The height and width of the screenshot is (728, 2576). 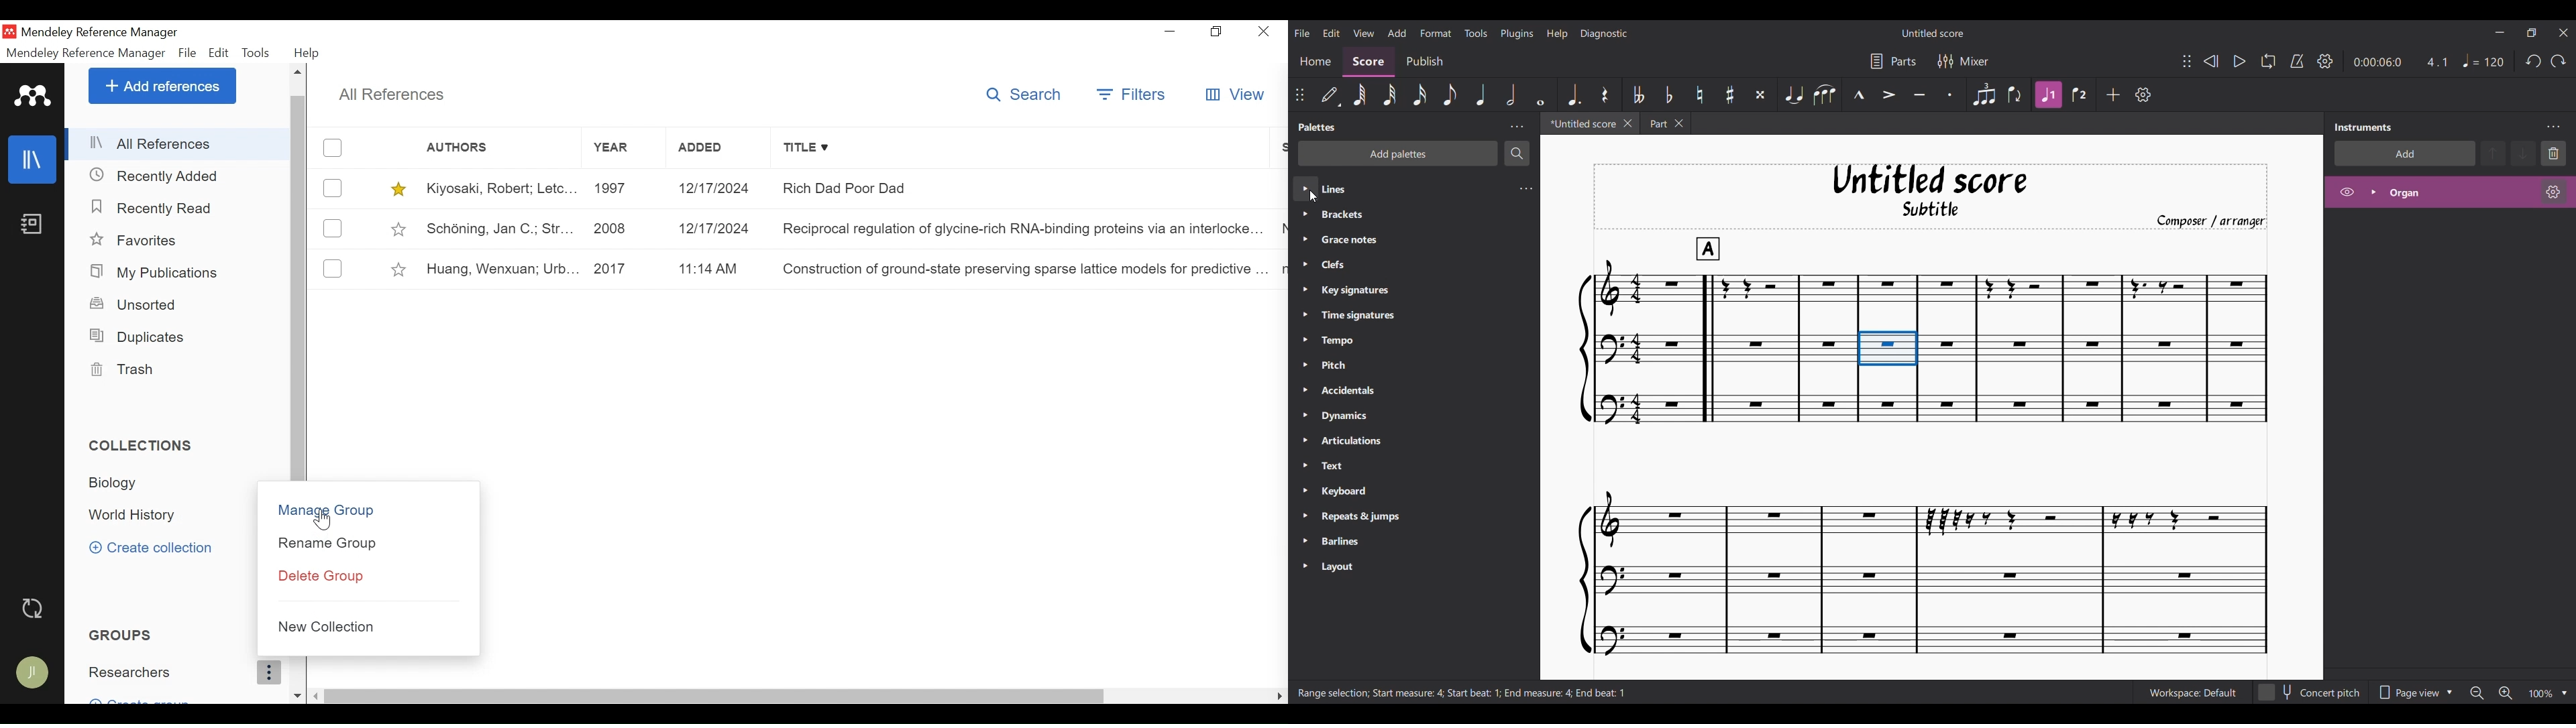 What do you see at coordinates (2079, 95) in the screenshot?
I see `Voice 2` at bounding box center [2079, 95].